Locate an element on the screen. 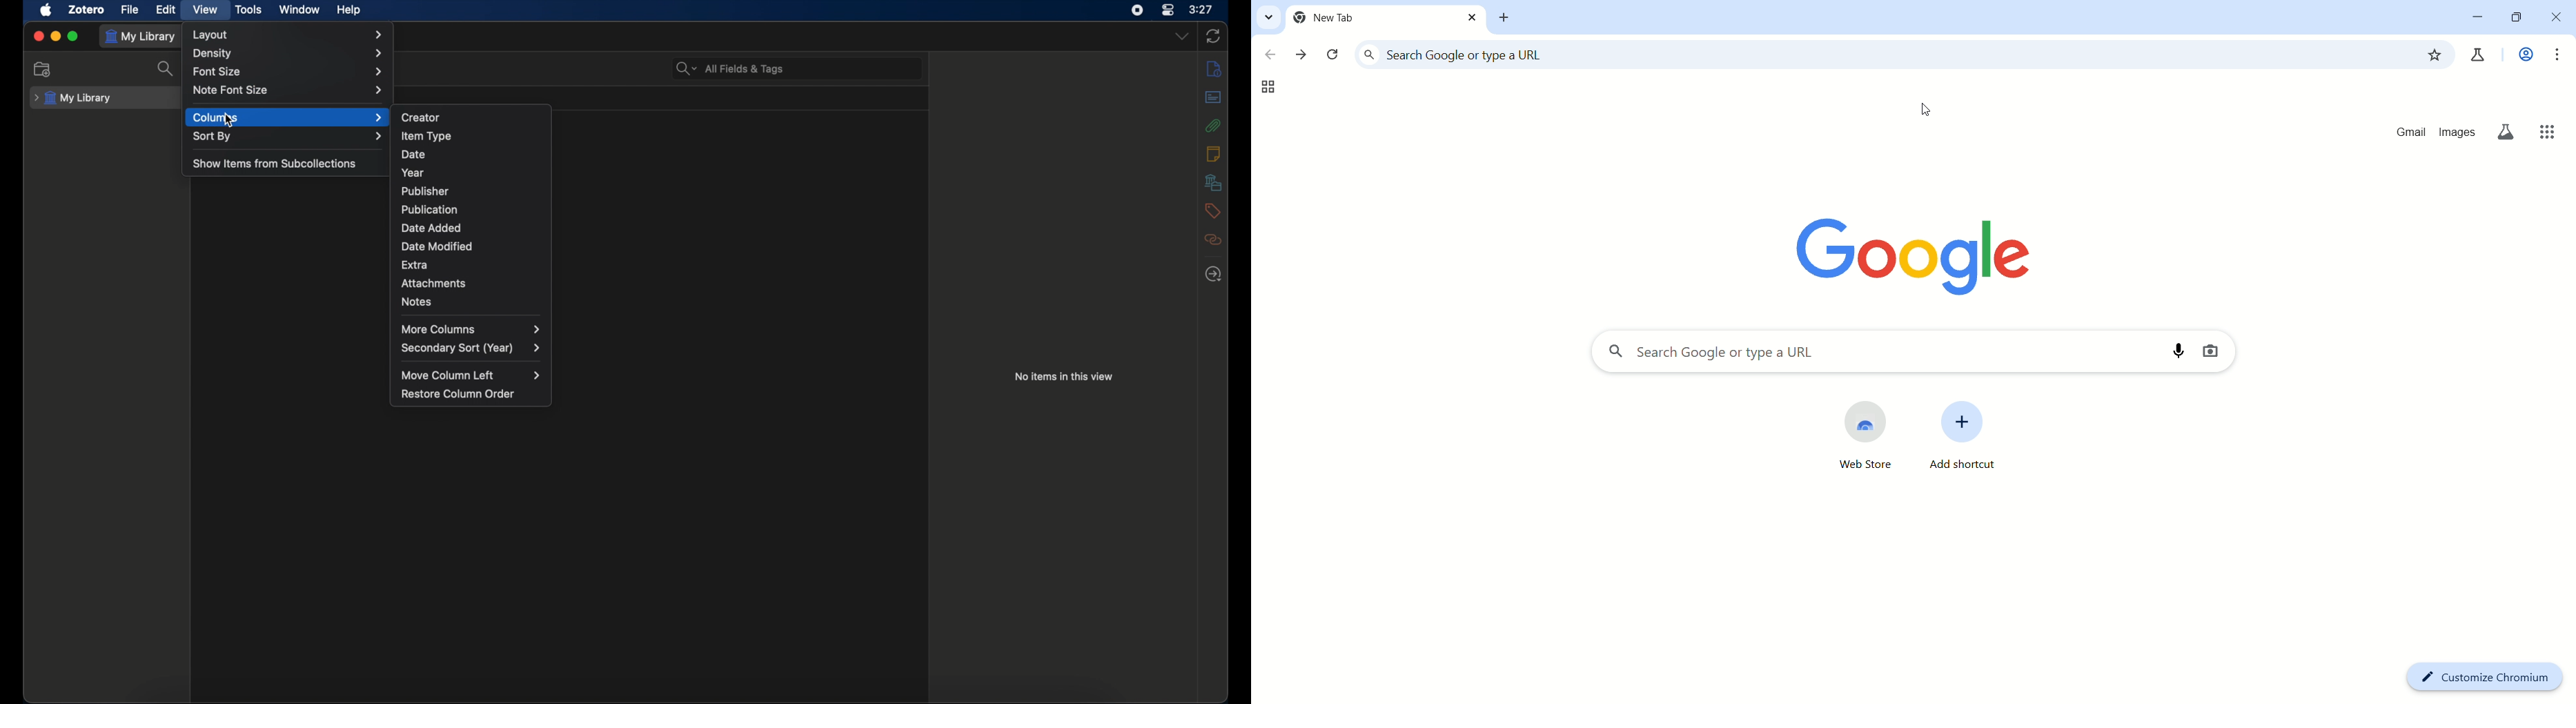 Image resolution: width=2576 pixels, height=728 pixels. show items from subcollections is located at coordinates (275, 163).